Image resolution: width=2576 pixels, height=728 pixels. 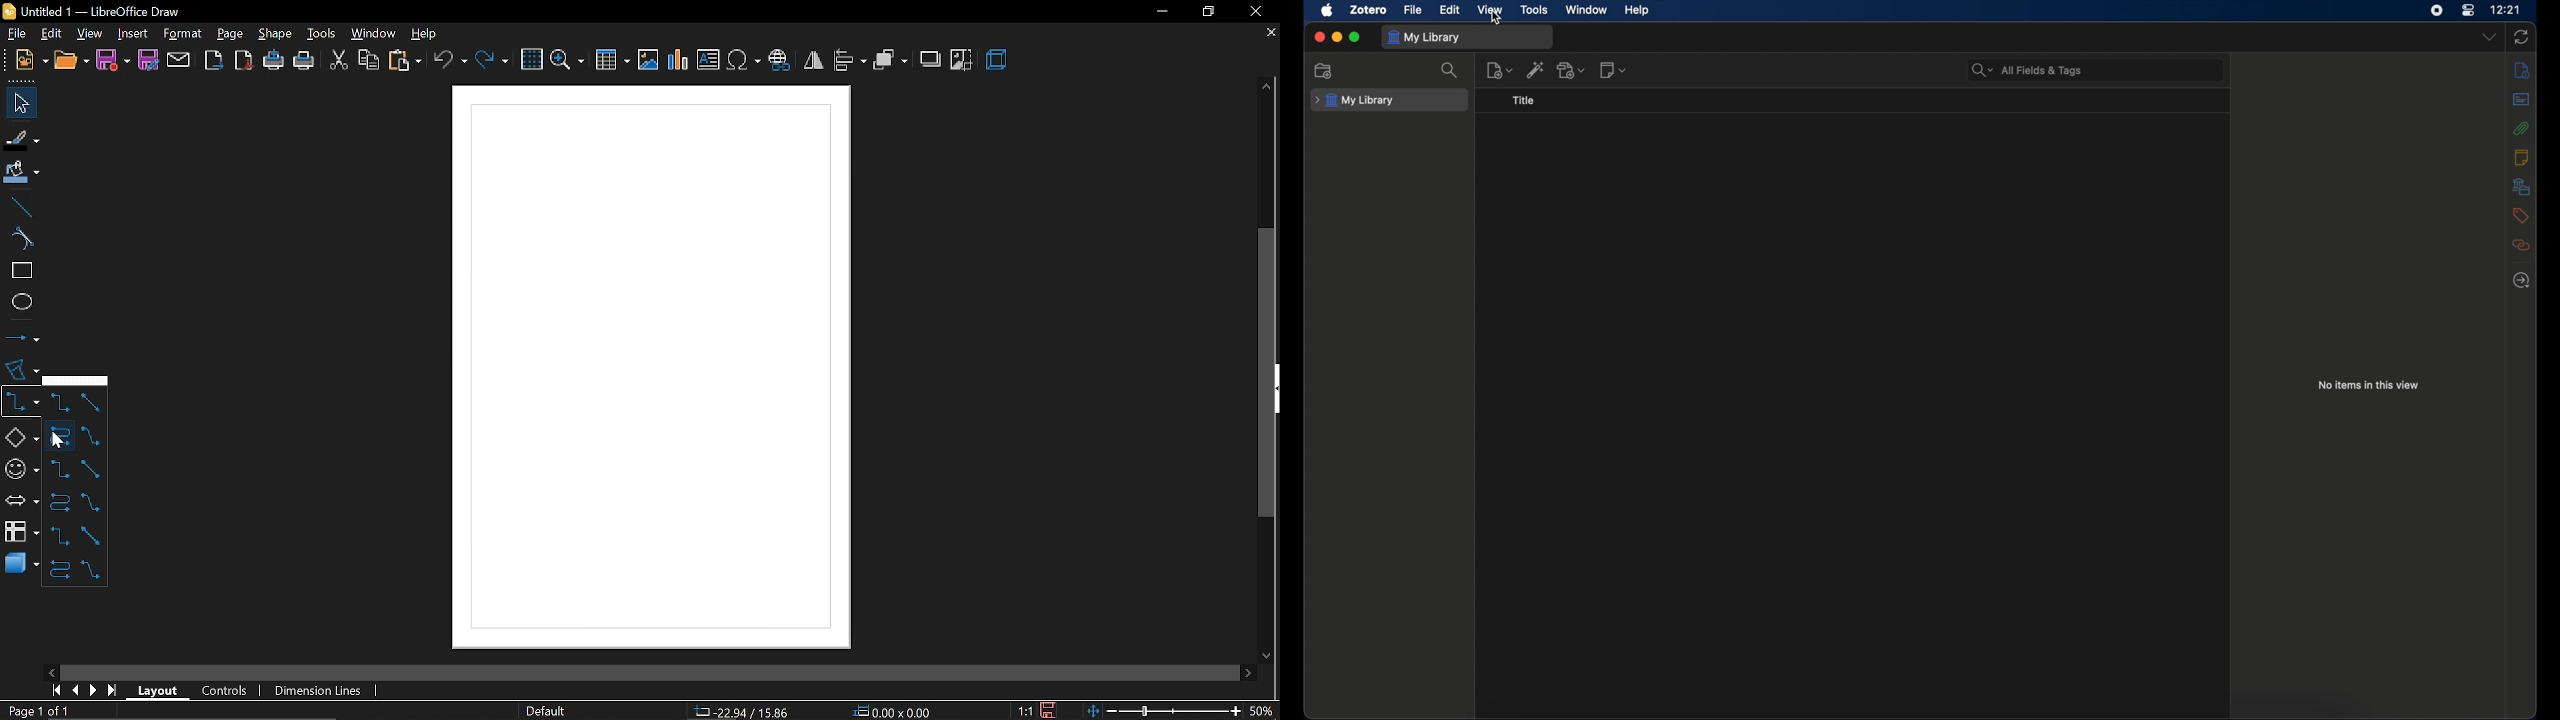 I want to click on 3d shapes, so click(x=21, y=566).